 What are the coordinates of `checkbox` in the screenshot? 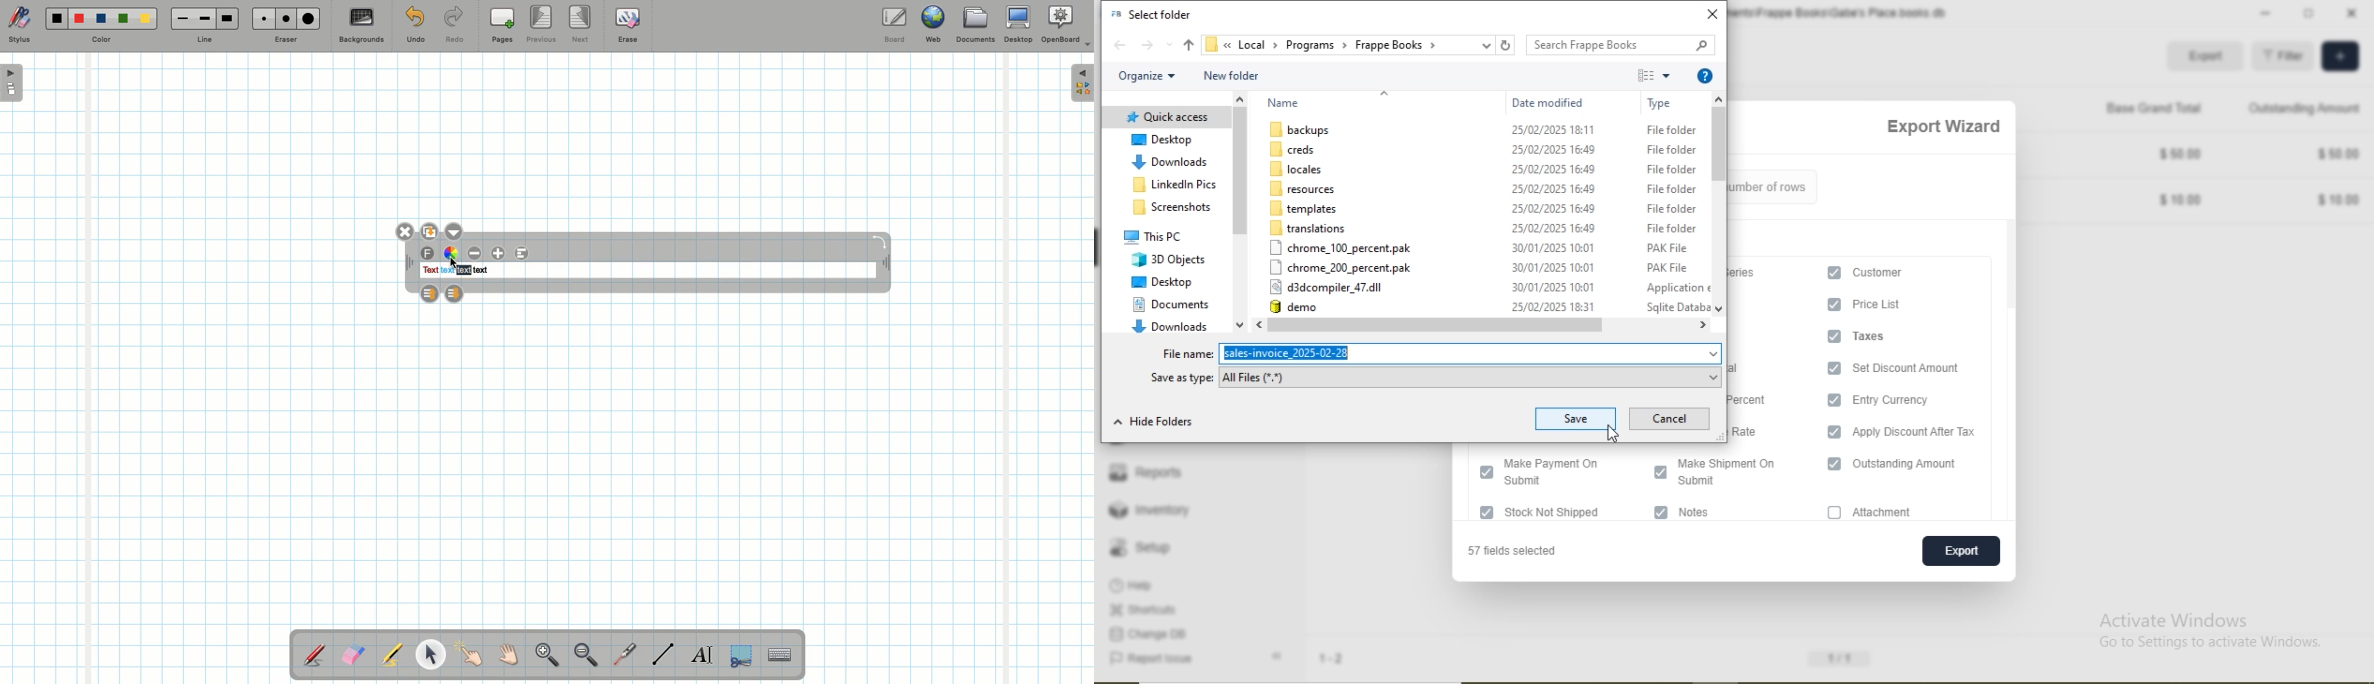 It's located at (1486, 471).